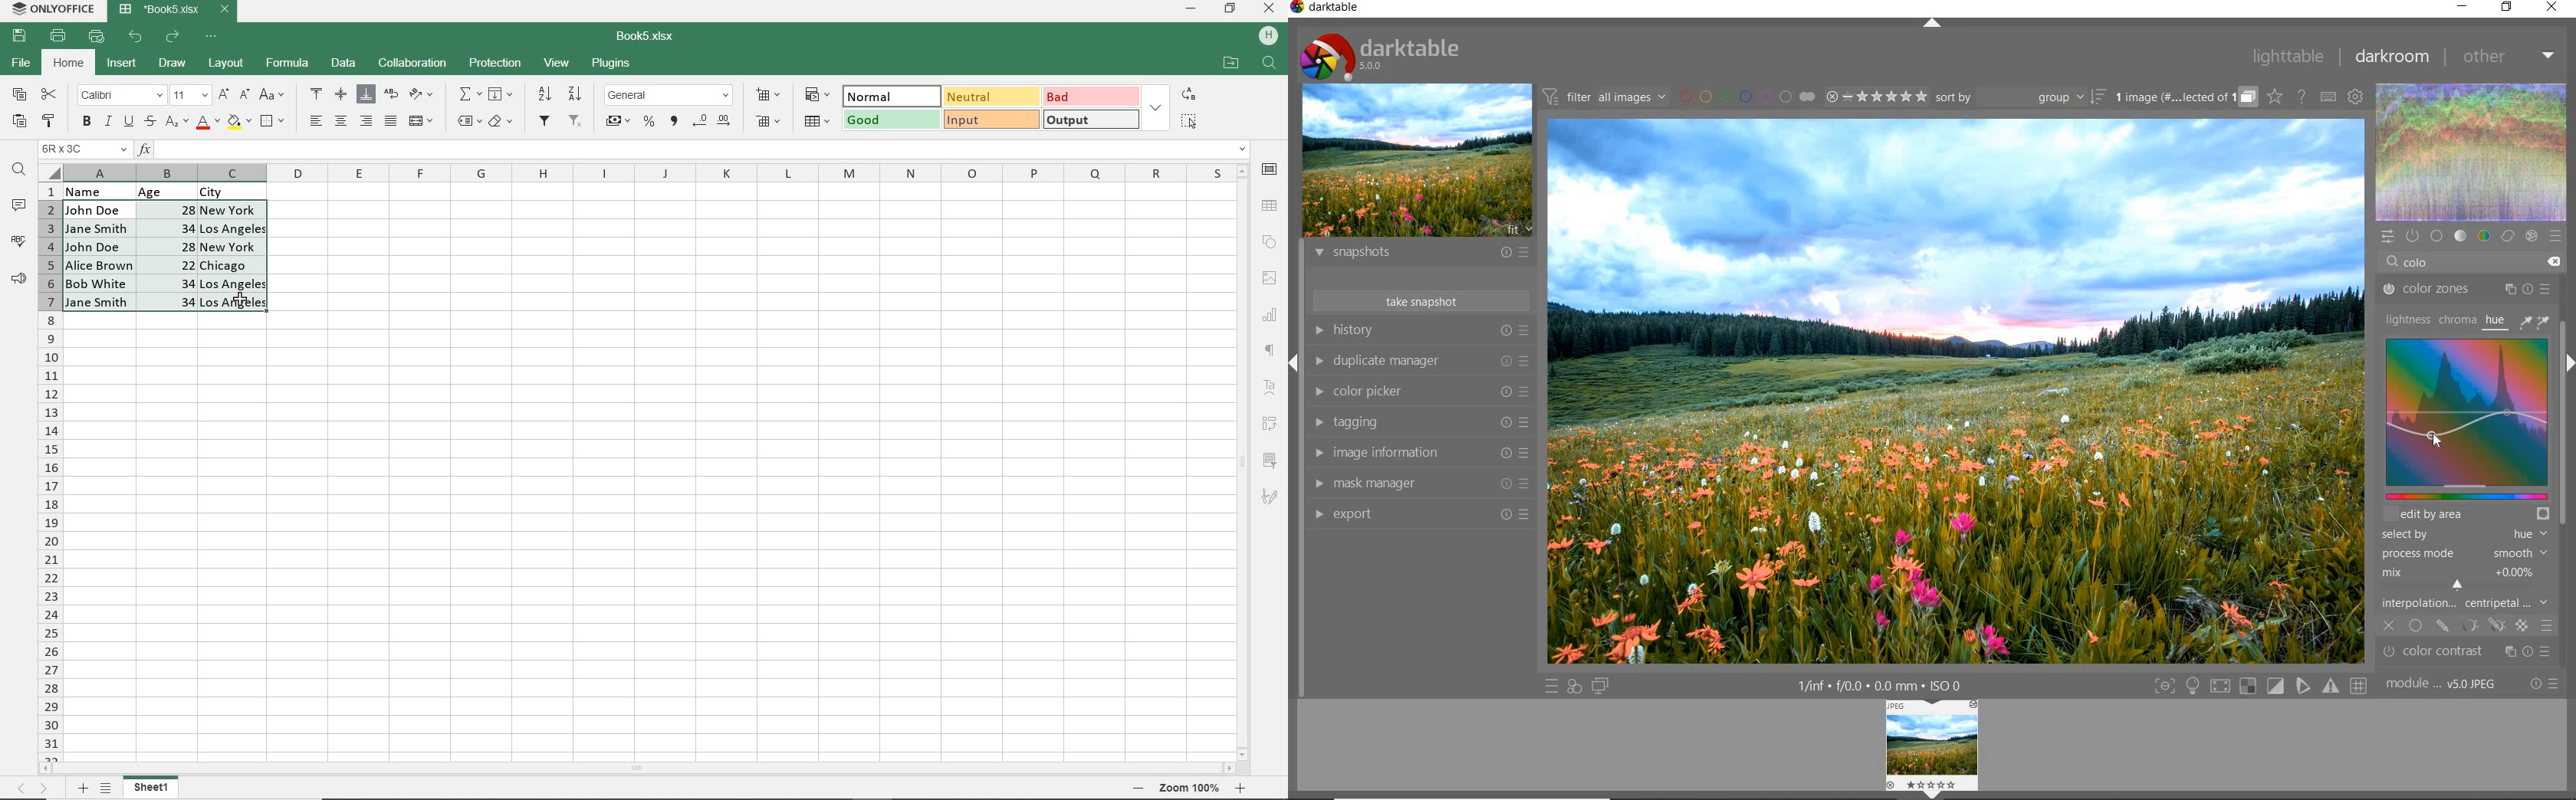  Describe the element at coordinates (1271, 389) in the screenshot. I see `TEXT ART` at that location.